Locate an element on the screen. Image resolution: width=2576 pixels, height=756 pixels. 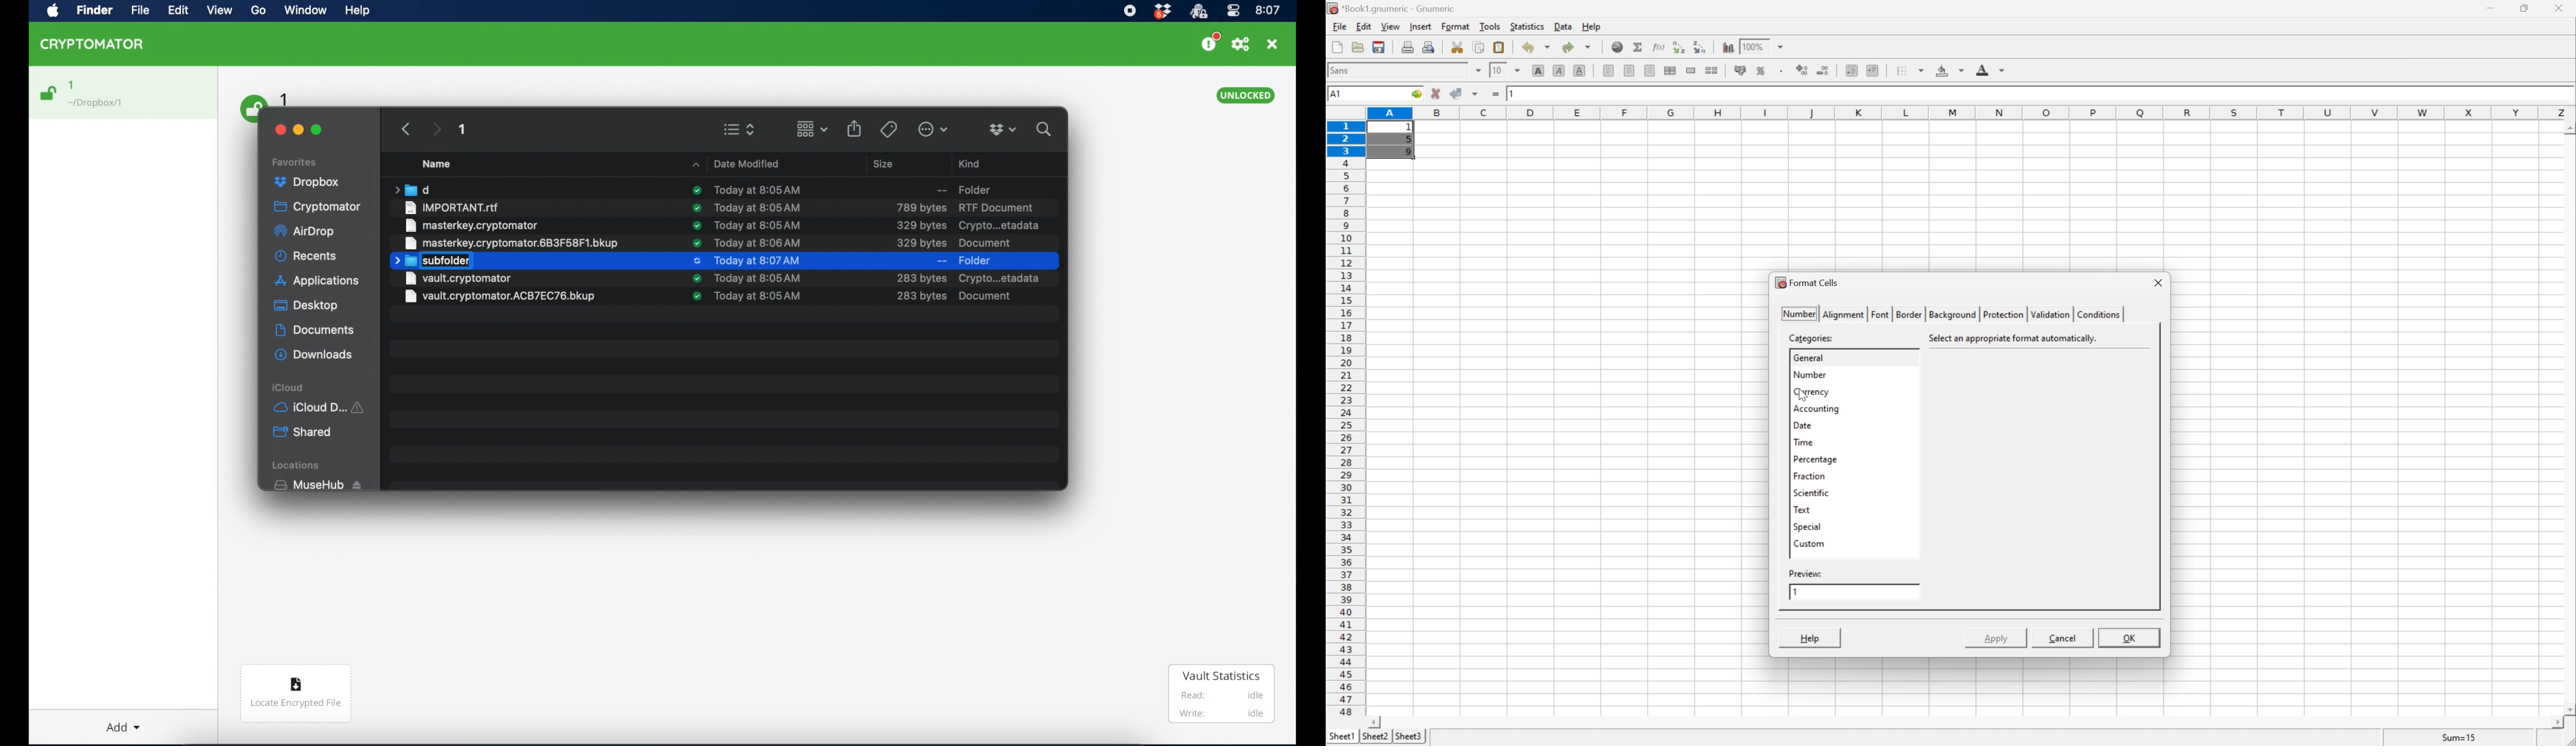
background is located at coordinates (1951, 69).